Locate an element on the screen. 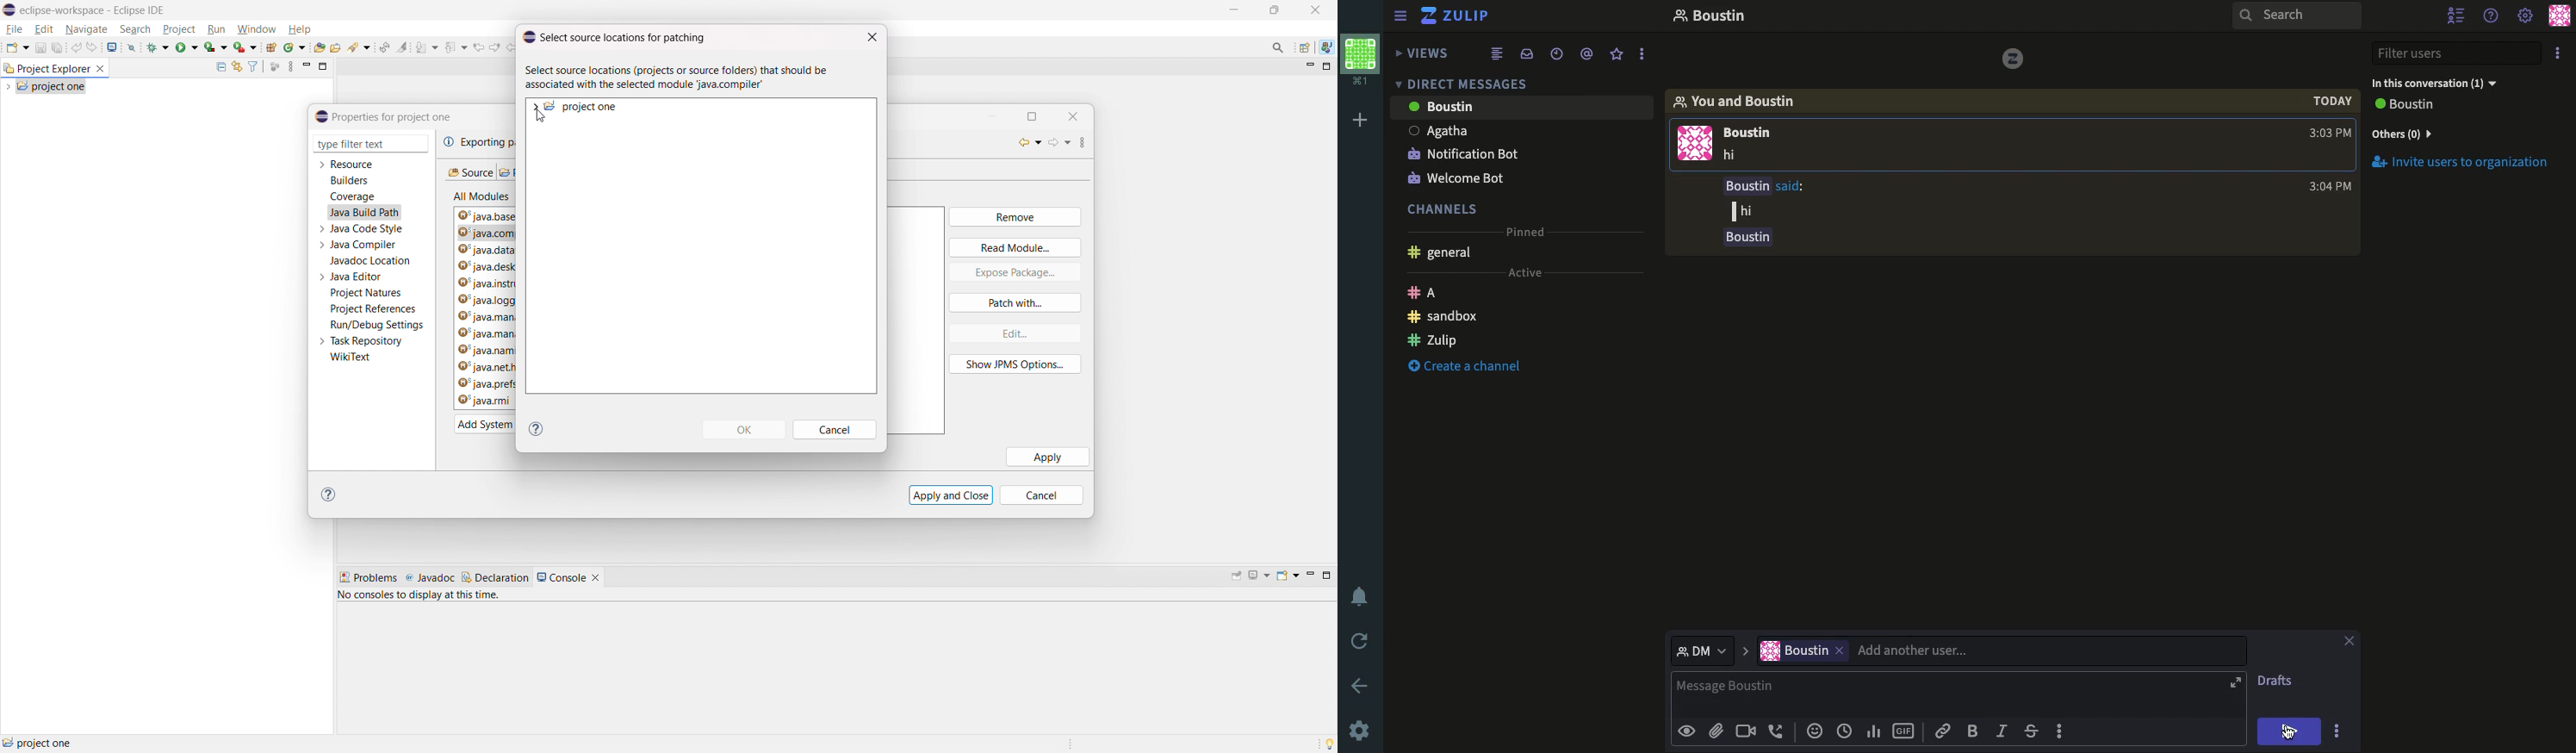 The image size is (2576, 756). Tagged is located at coordinates (1586, 54).